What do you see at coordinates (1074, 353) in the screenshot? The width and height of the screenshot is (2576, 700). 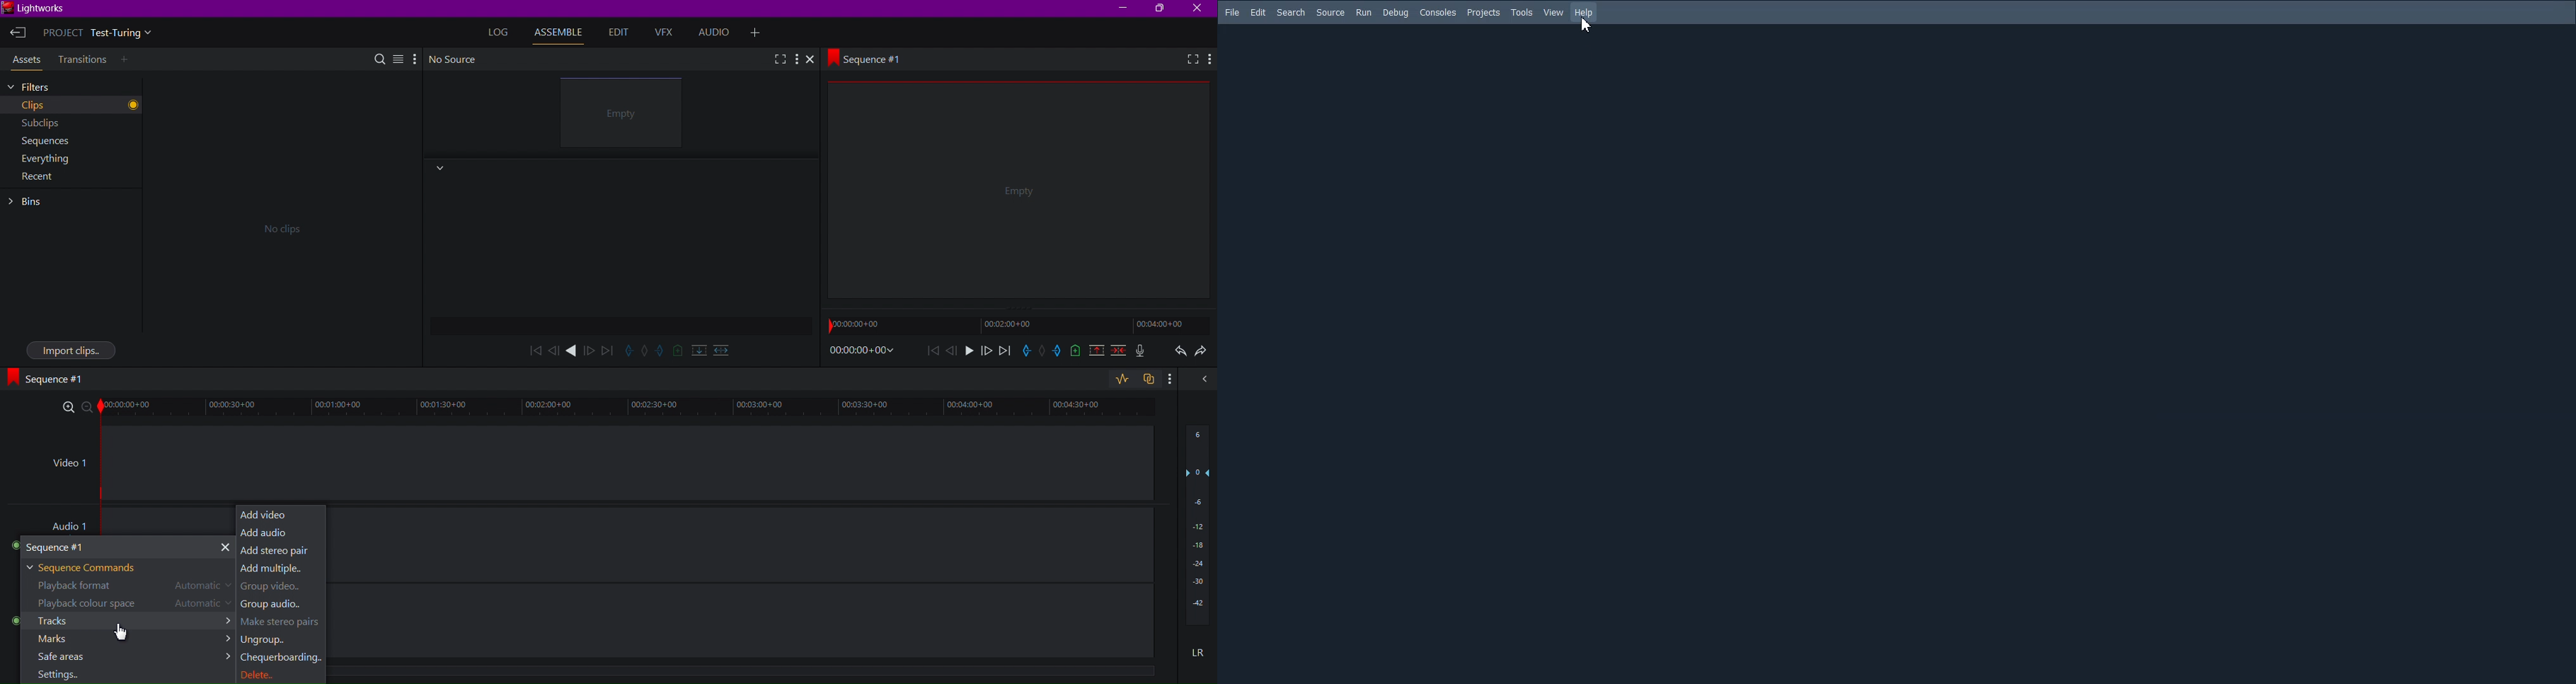 I see `new` at bounding box center [1074, 353].